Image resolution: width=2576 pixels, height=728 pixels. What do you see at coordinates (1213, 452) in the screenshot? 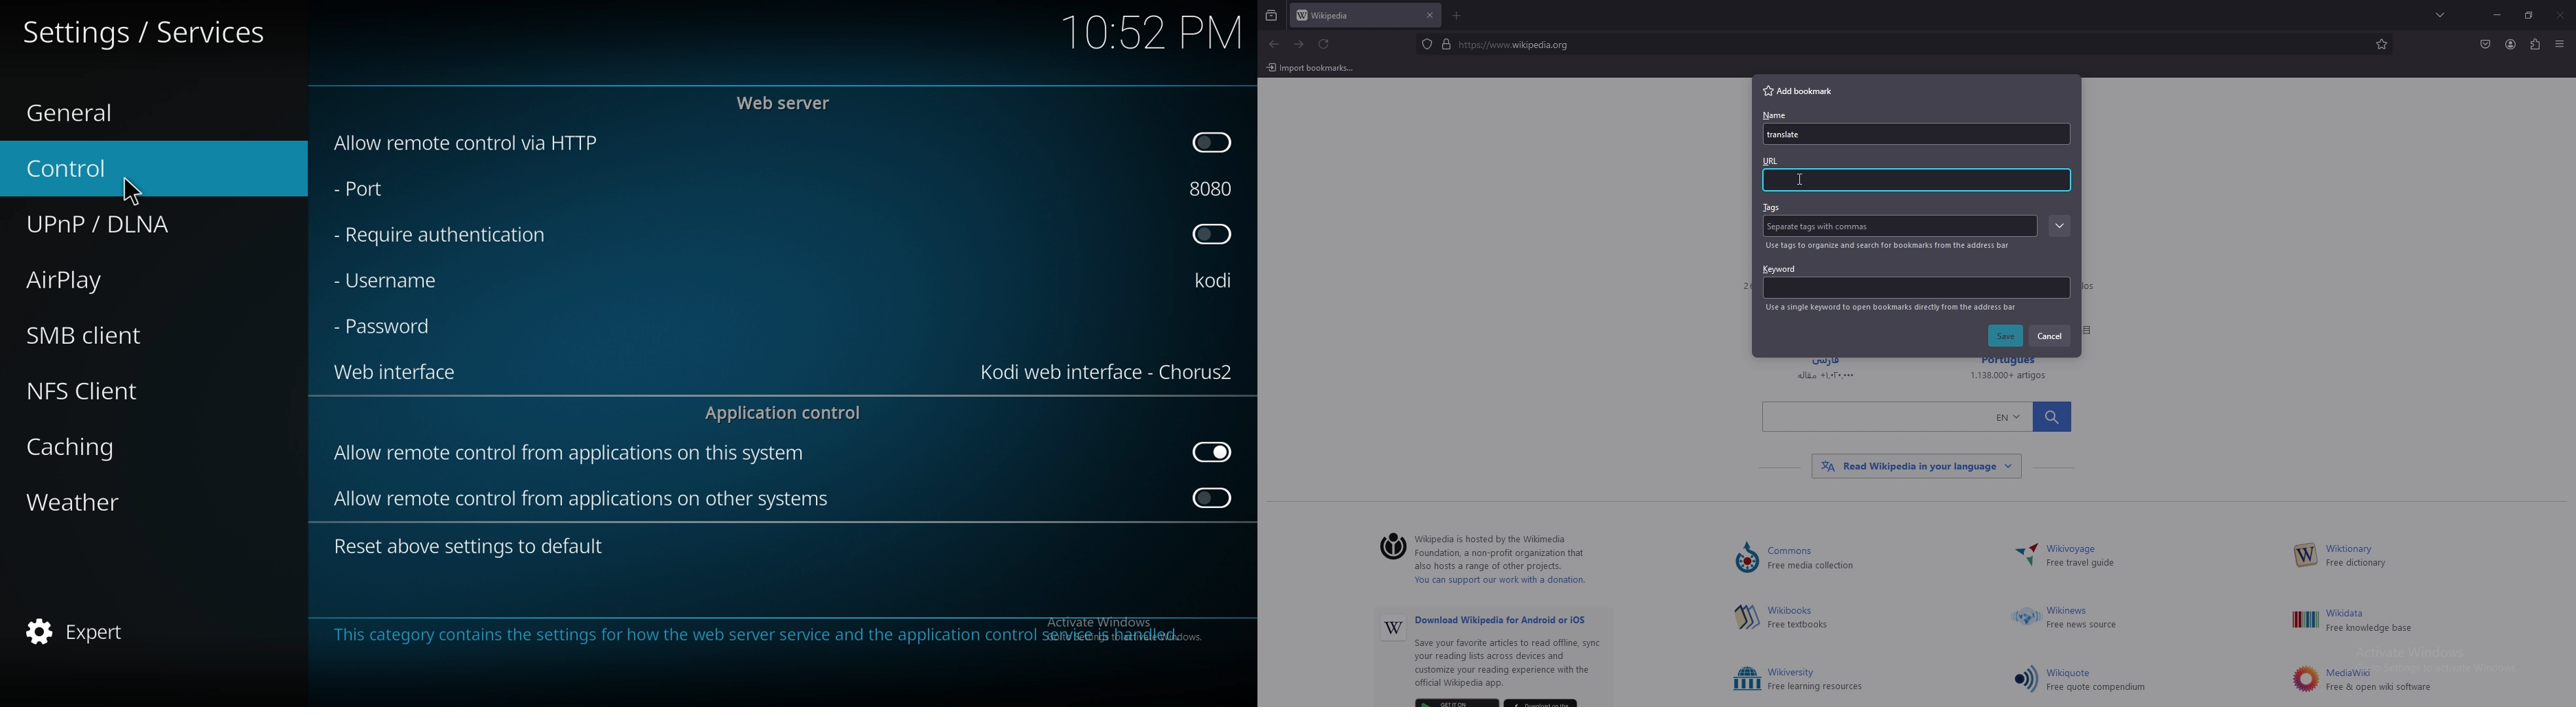
I see `toggle` at bounding box center [1213, 452].